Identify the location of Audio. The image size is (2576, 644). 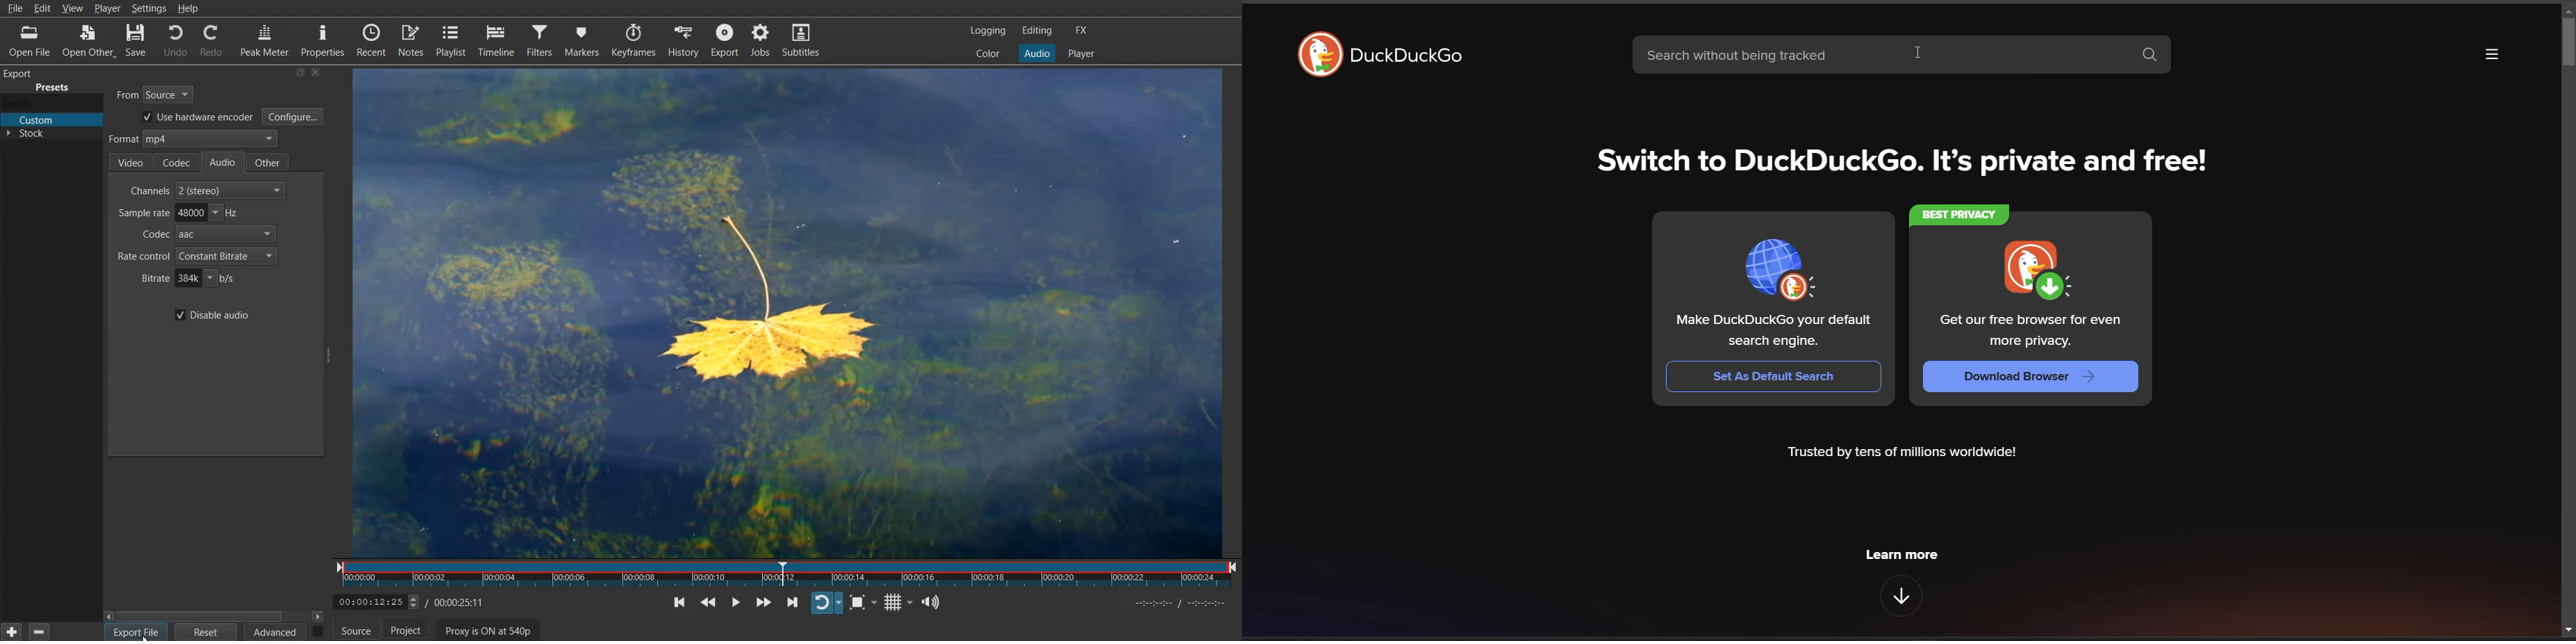
(226, 163).